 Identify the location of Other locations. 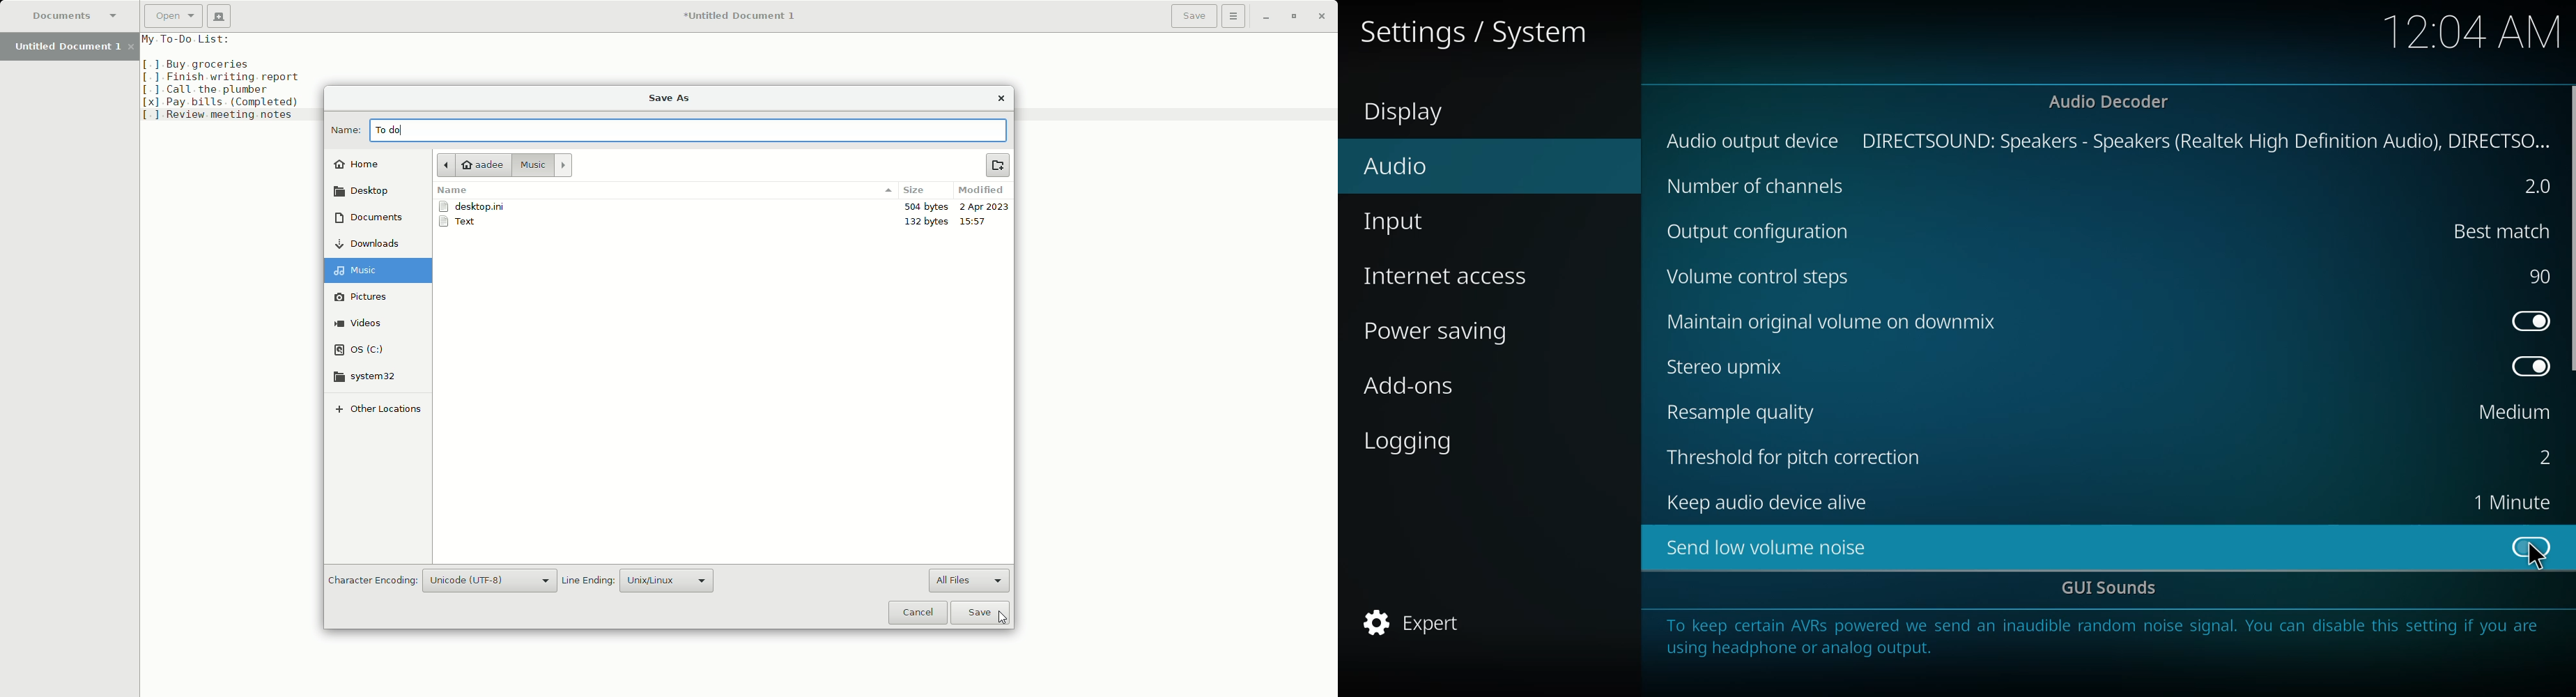
(377, 413).